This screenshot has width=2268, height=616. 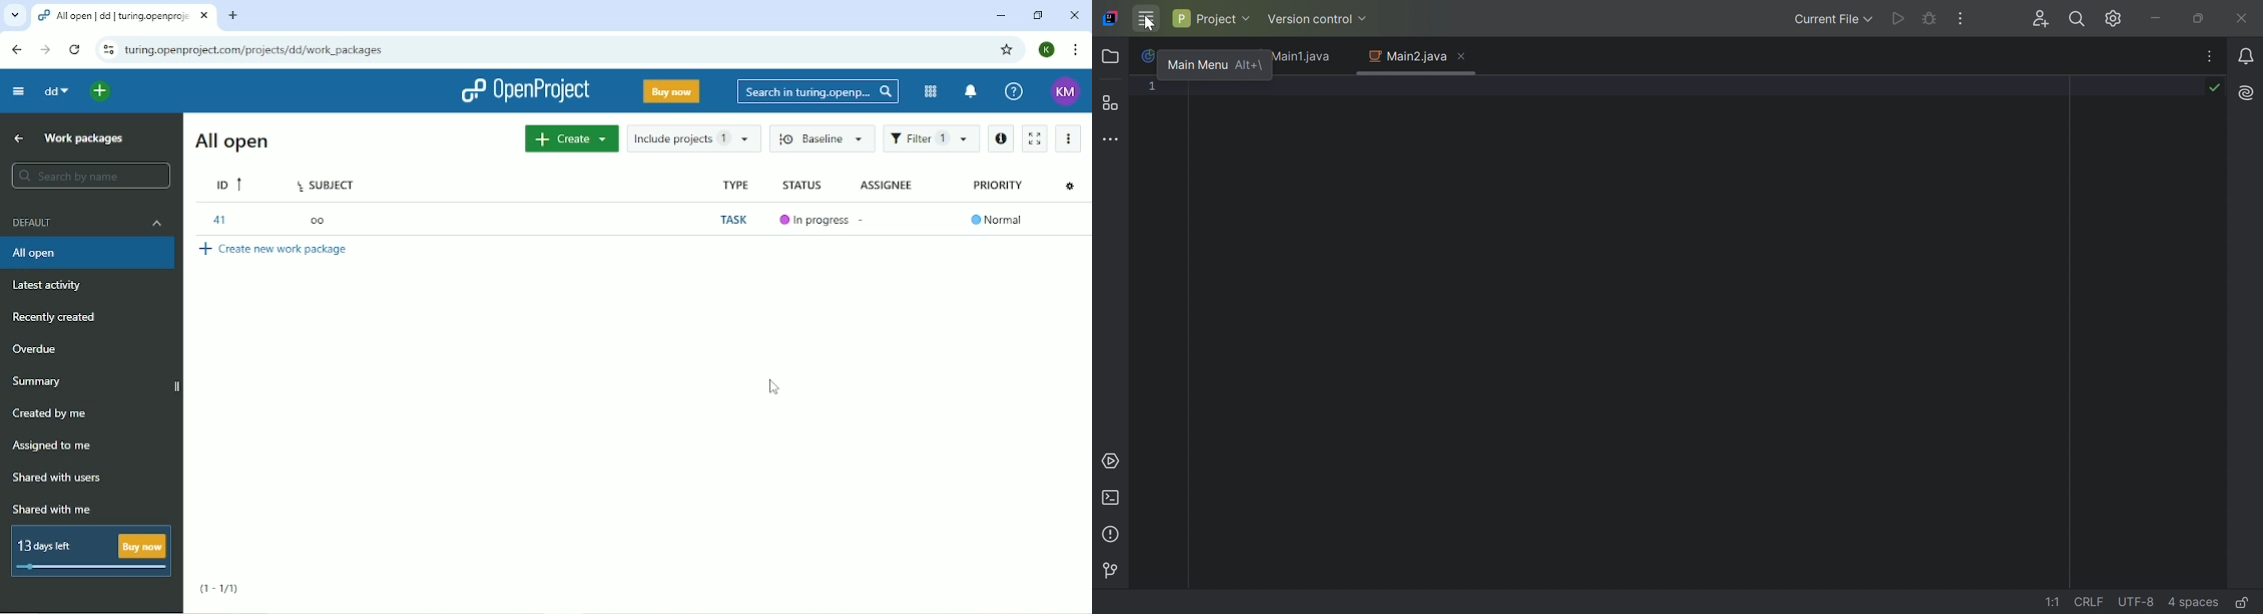 I want to click on (1-1/1), so click(x=220, y=589).